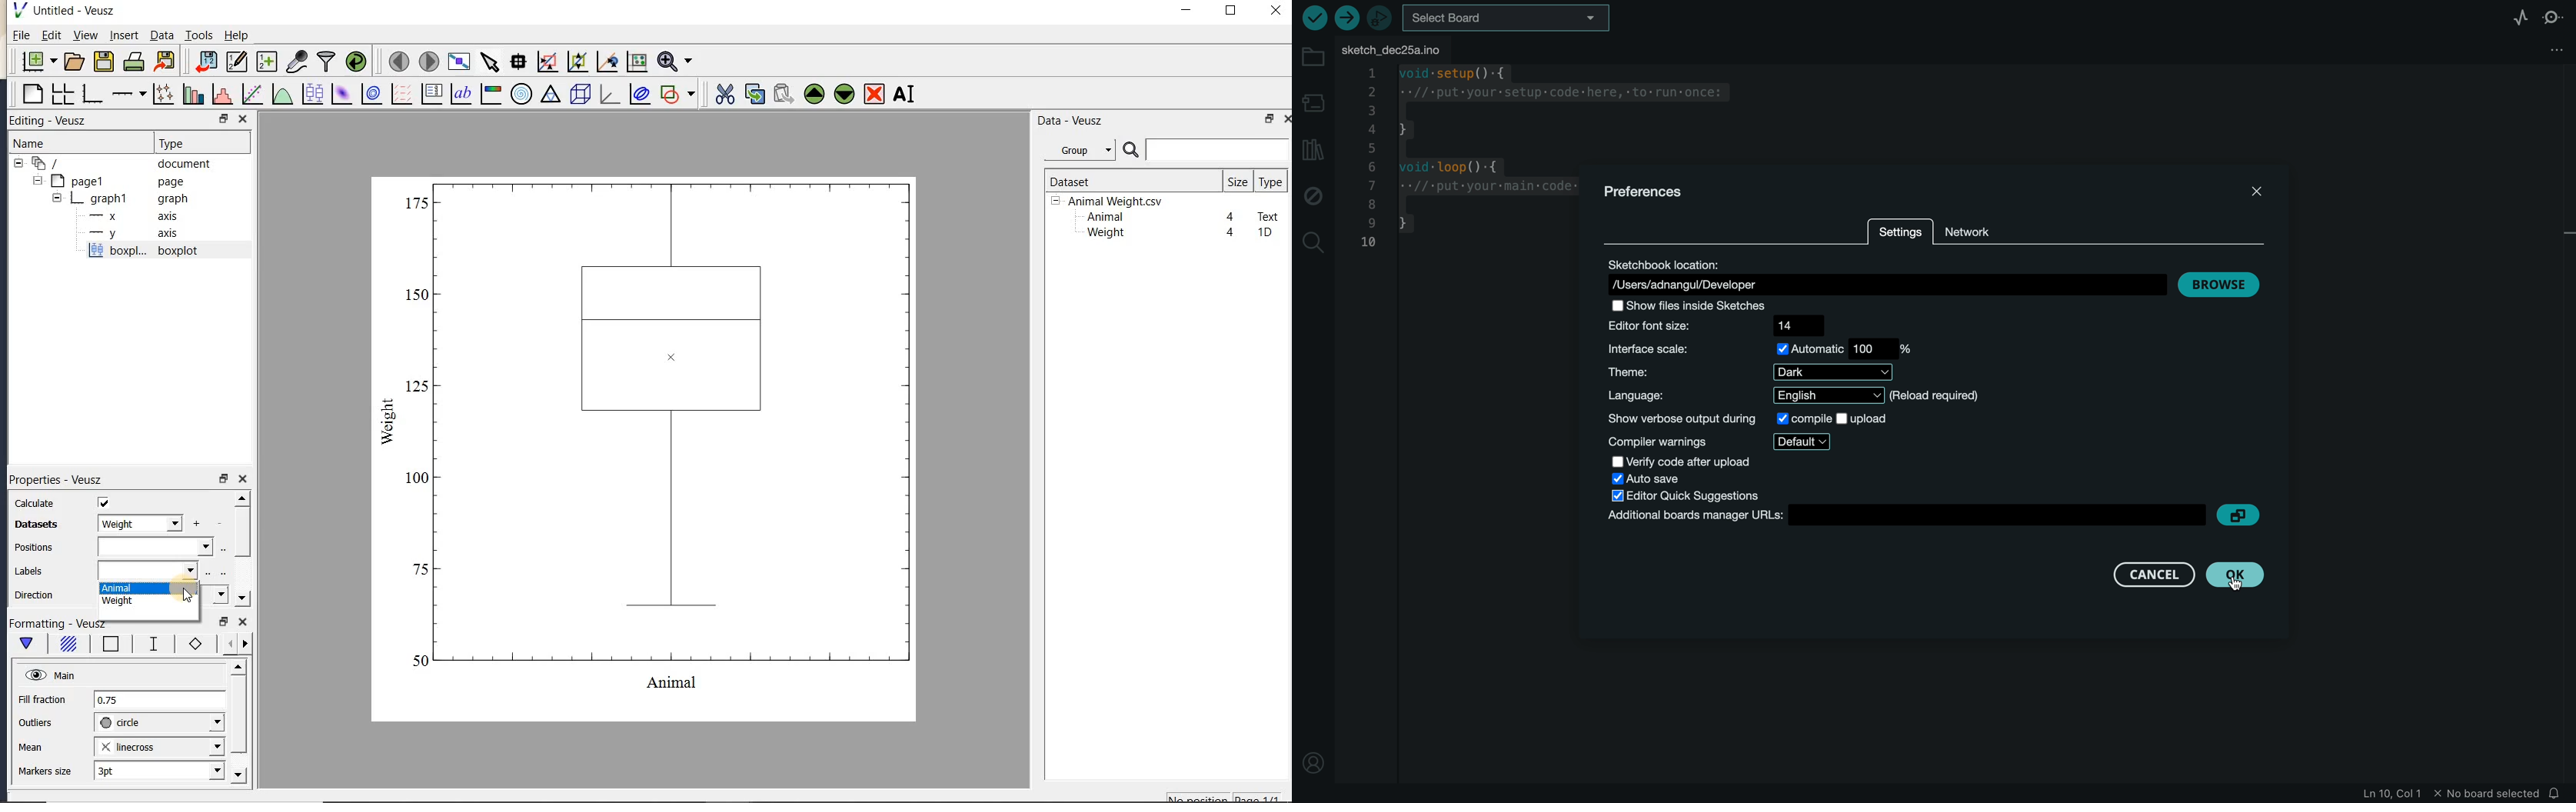 This screenshot has width=2576, height=812. Describe the element at coordinates (430, 94) in the screenshot. I see `plot key` at that location.